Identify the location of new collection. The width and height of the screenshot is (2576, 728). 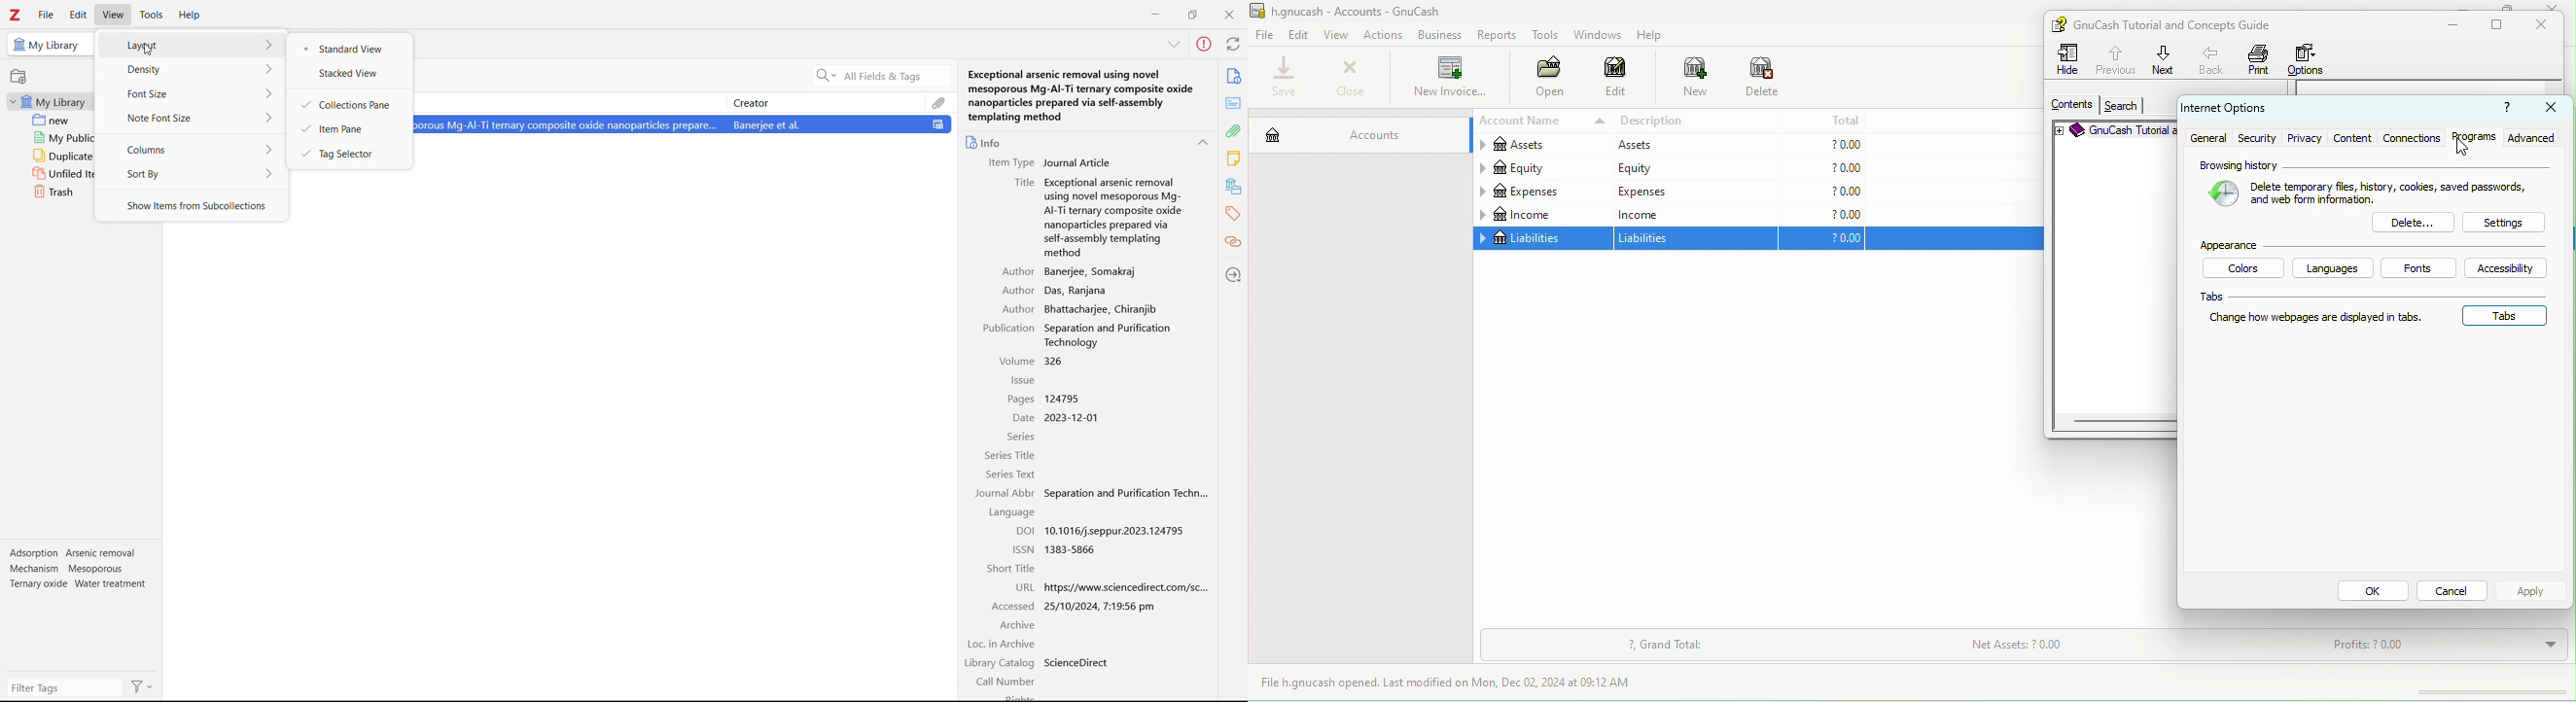
(18, 76).